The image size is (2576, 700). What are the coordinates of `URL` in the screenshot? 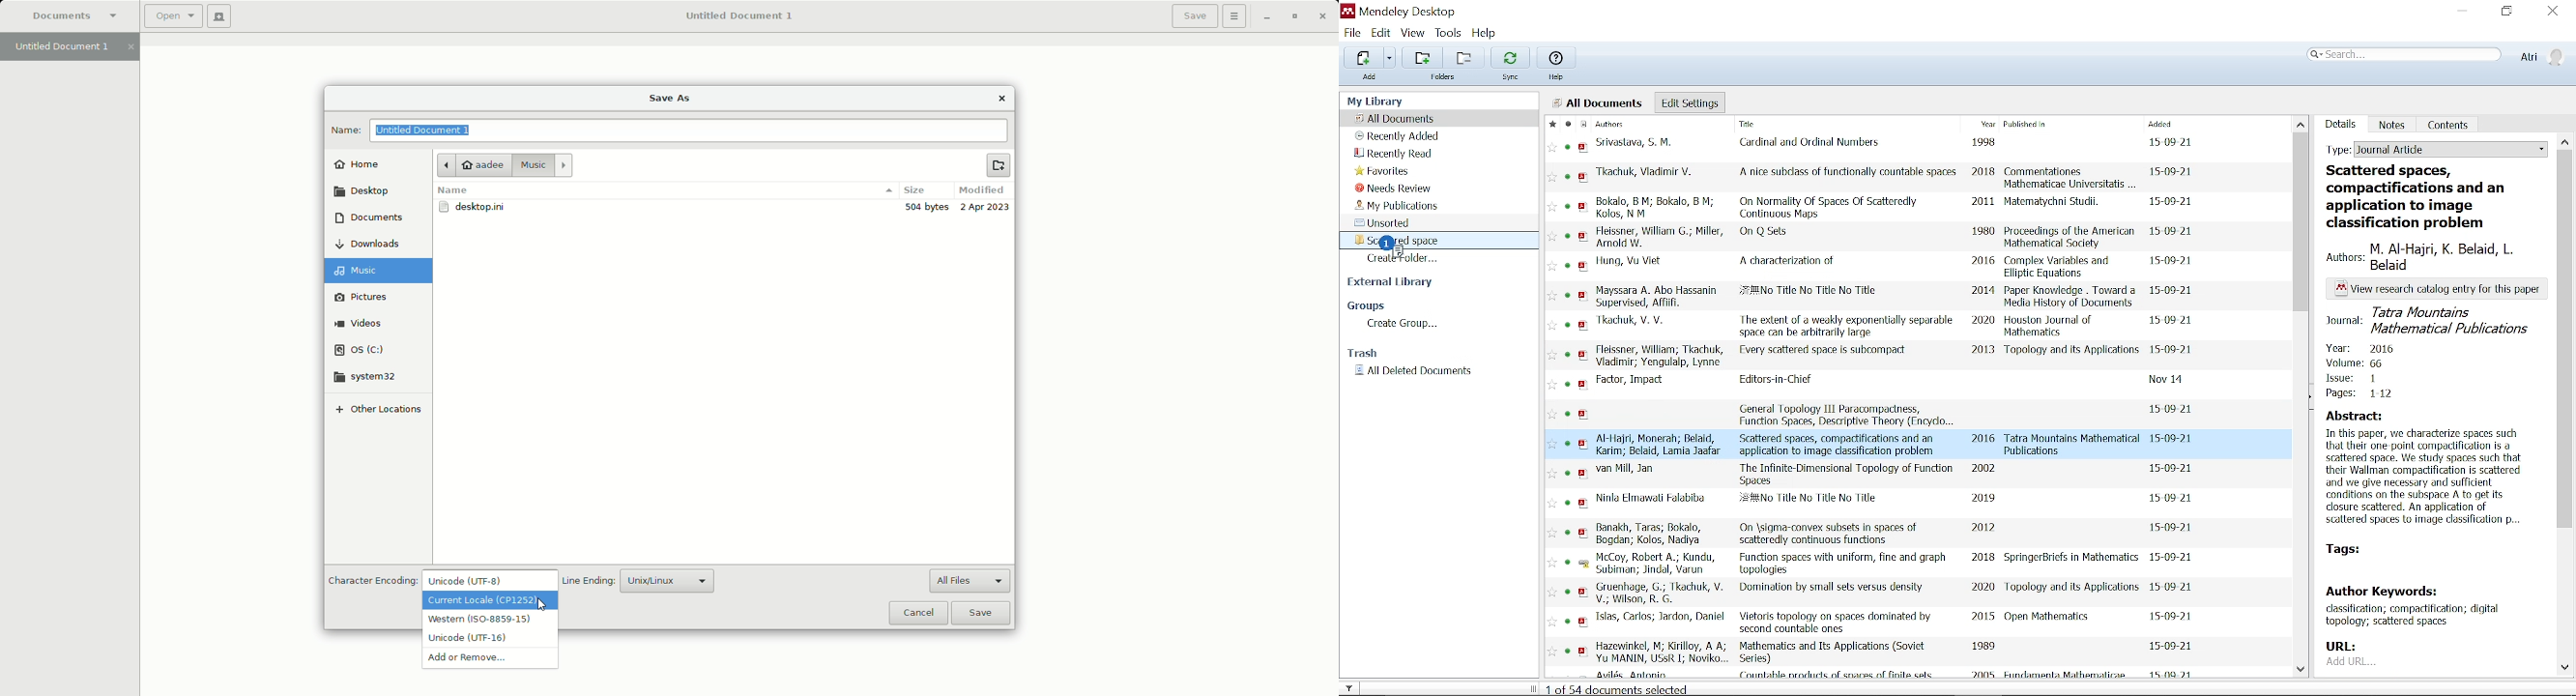 It's located at (2349, 655).